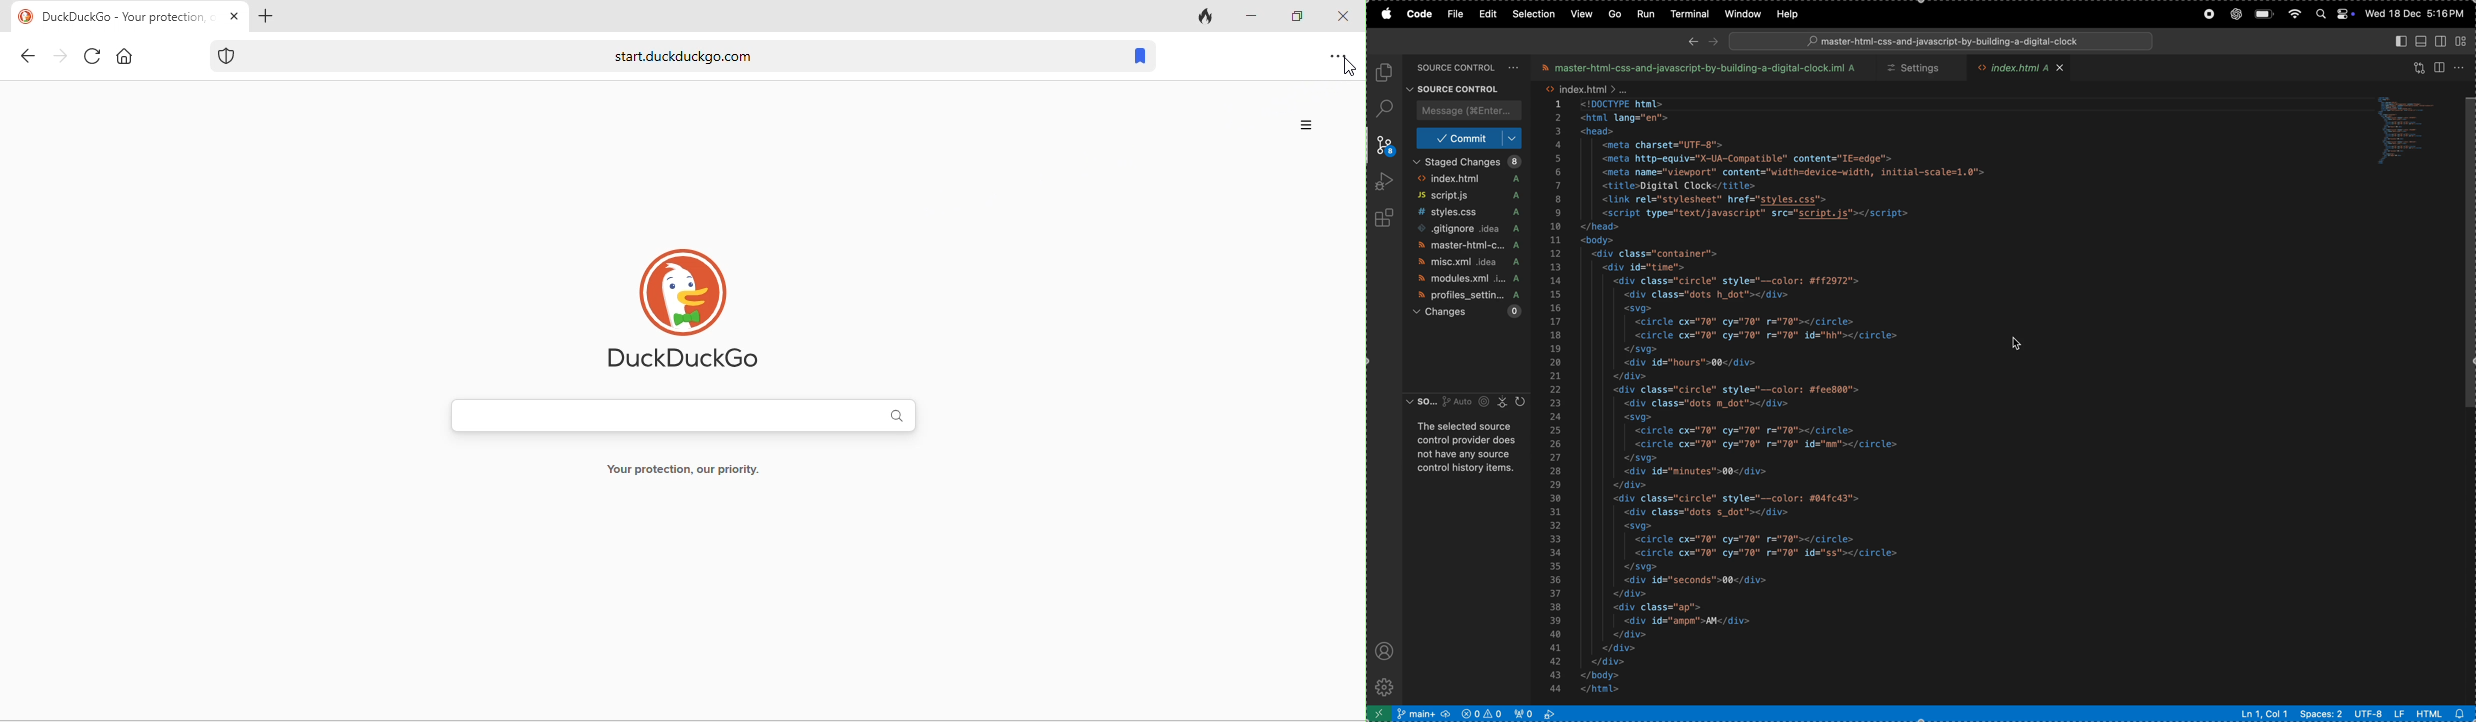 Image resolution: width=2492 pixels, height=728 pixels. I want to click on options, so click(1339, 56).